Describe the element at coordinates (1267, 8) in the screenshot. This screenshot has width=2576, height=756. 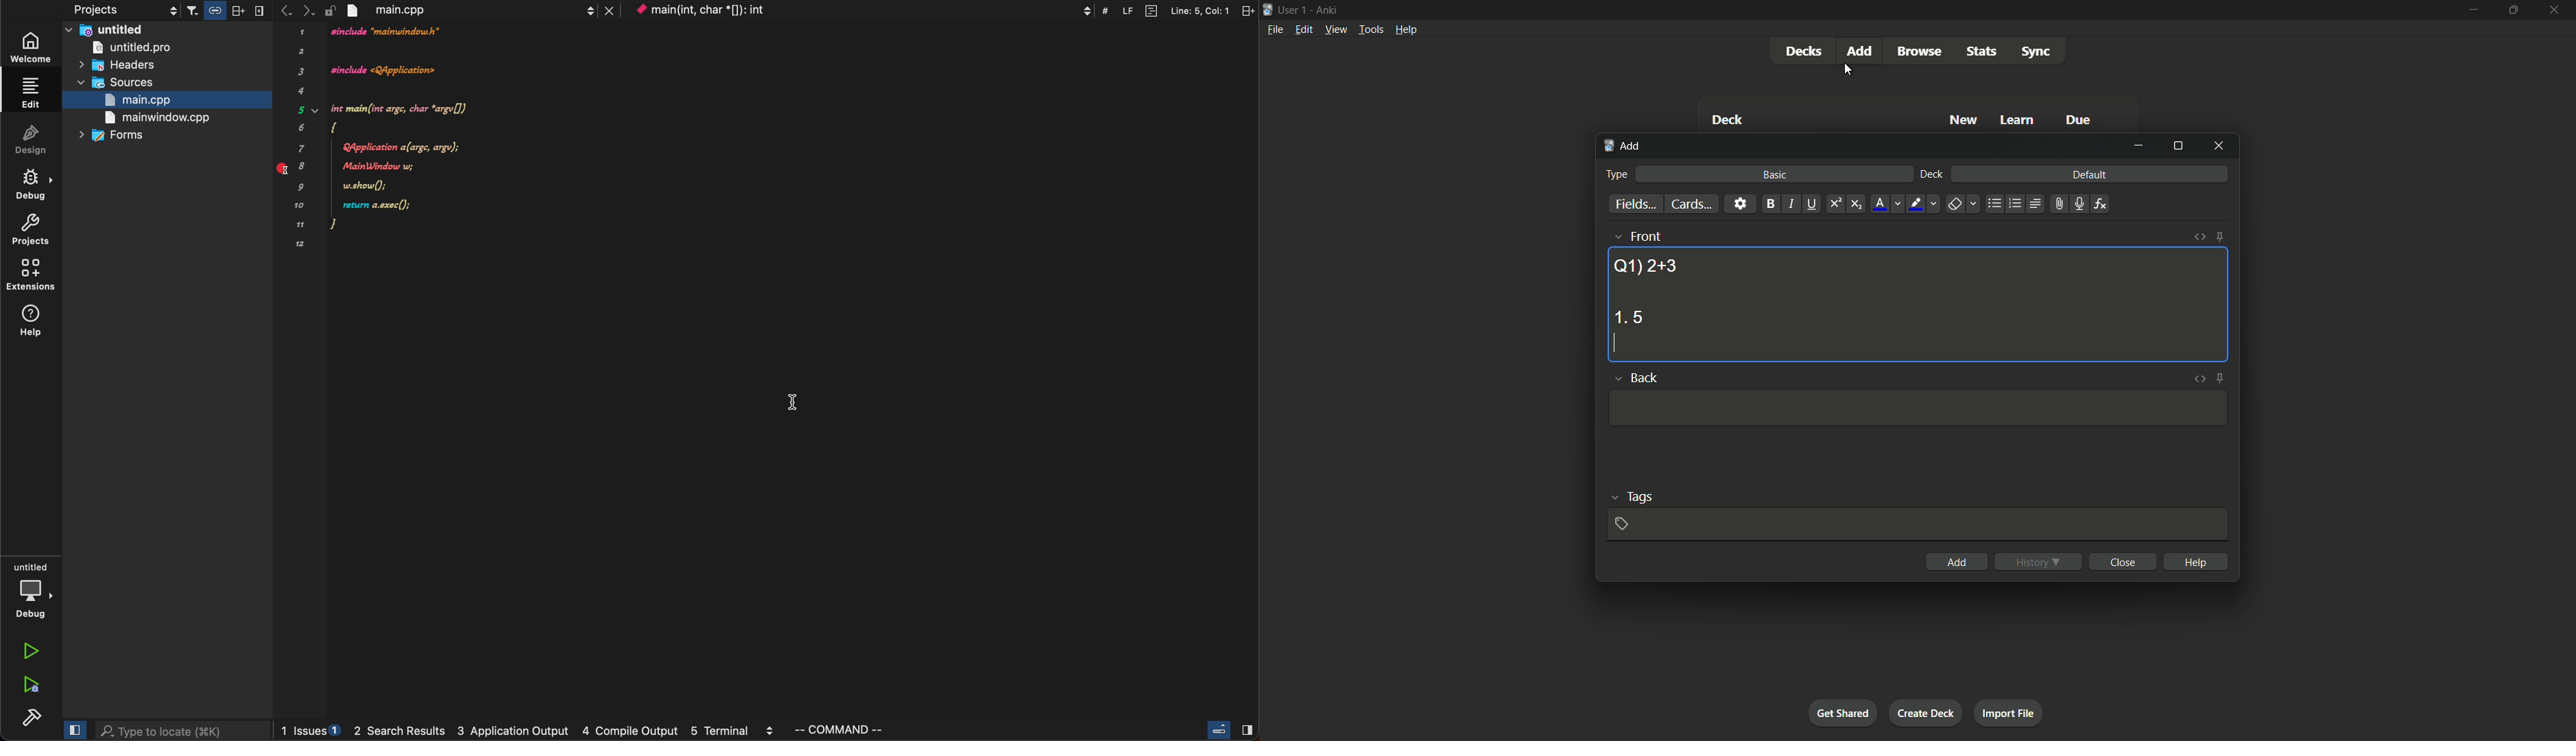
I see `app icon` at that location.